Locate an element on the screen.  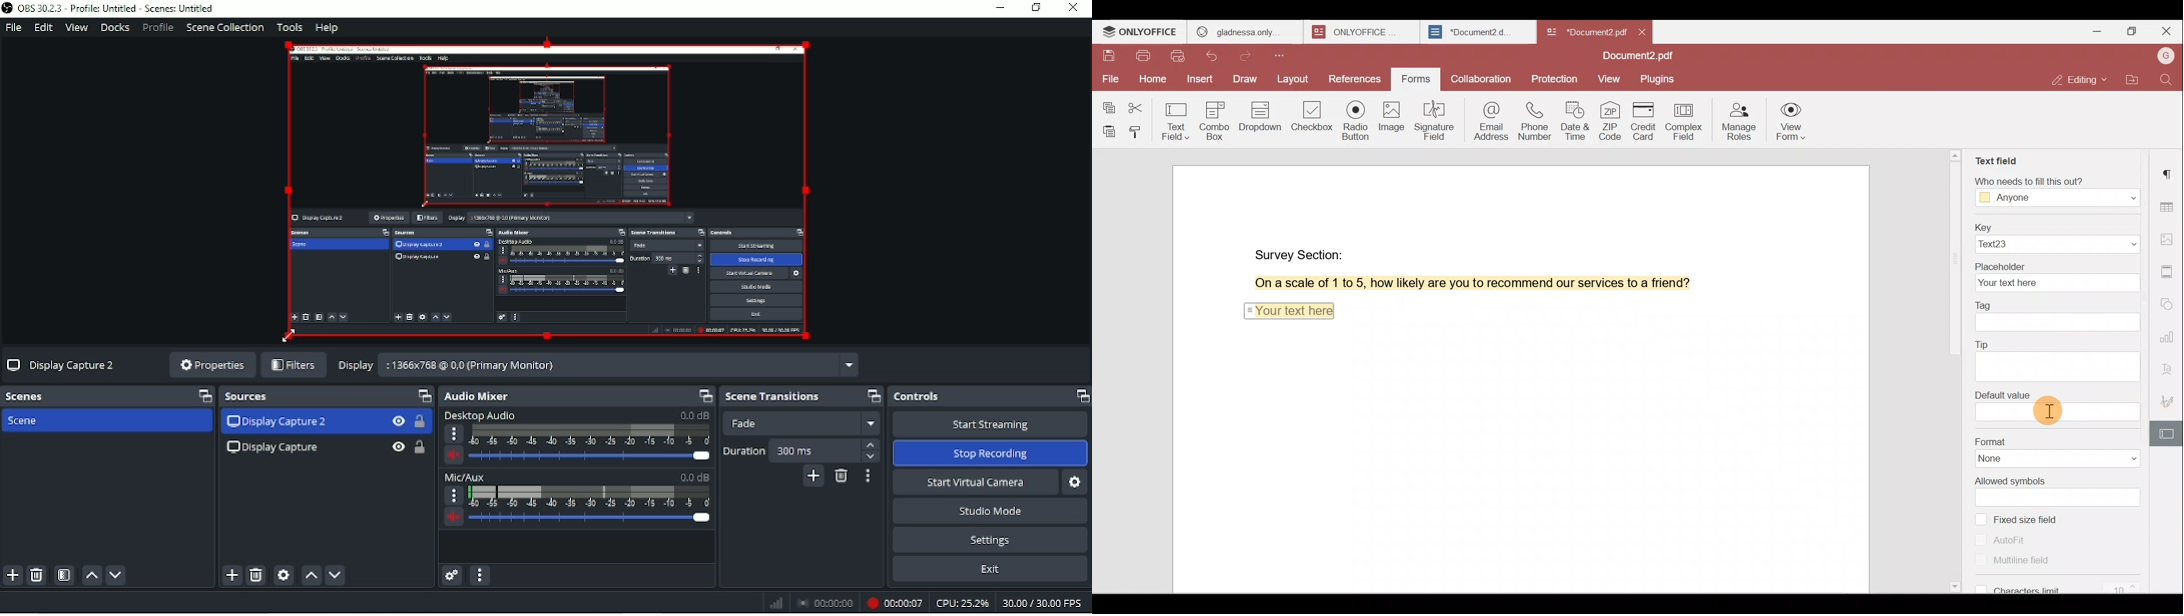
Restore down is located at coordinates (1035, 8).